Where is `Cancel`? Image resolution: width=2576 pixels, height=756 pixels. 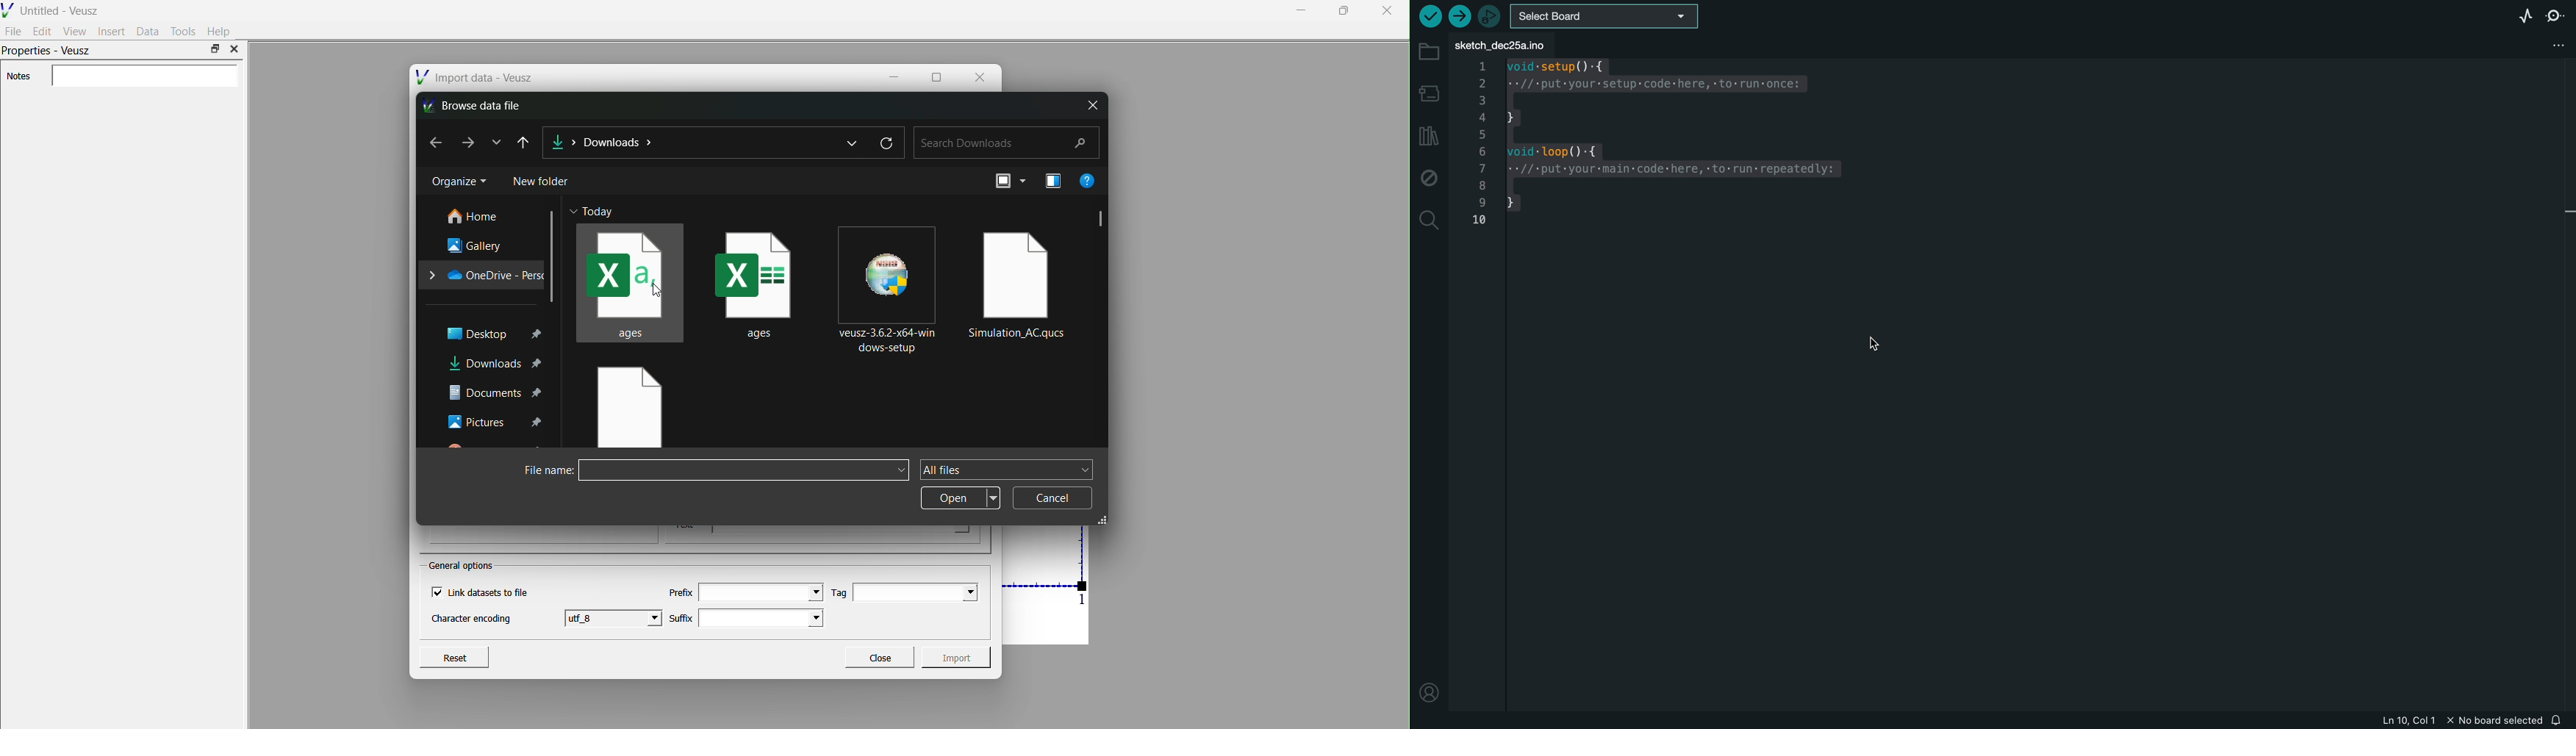
Cancel is located at coordinates (1052, 498).